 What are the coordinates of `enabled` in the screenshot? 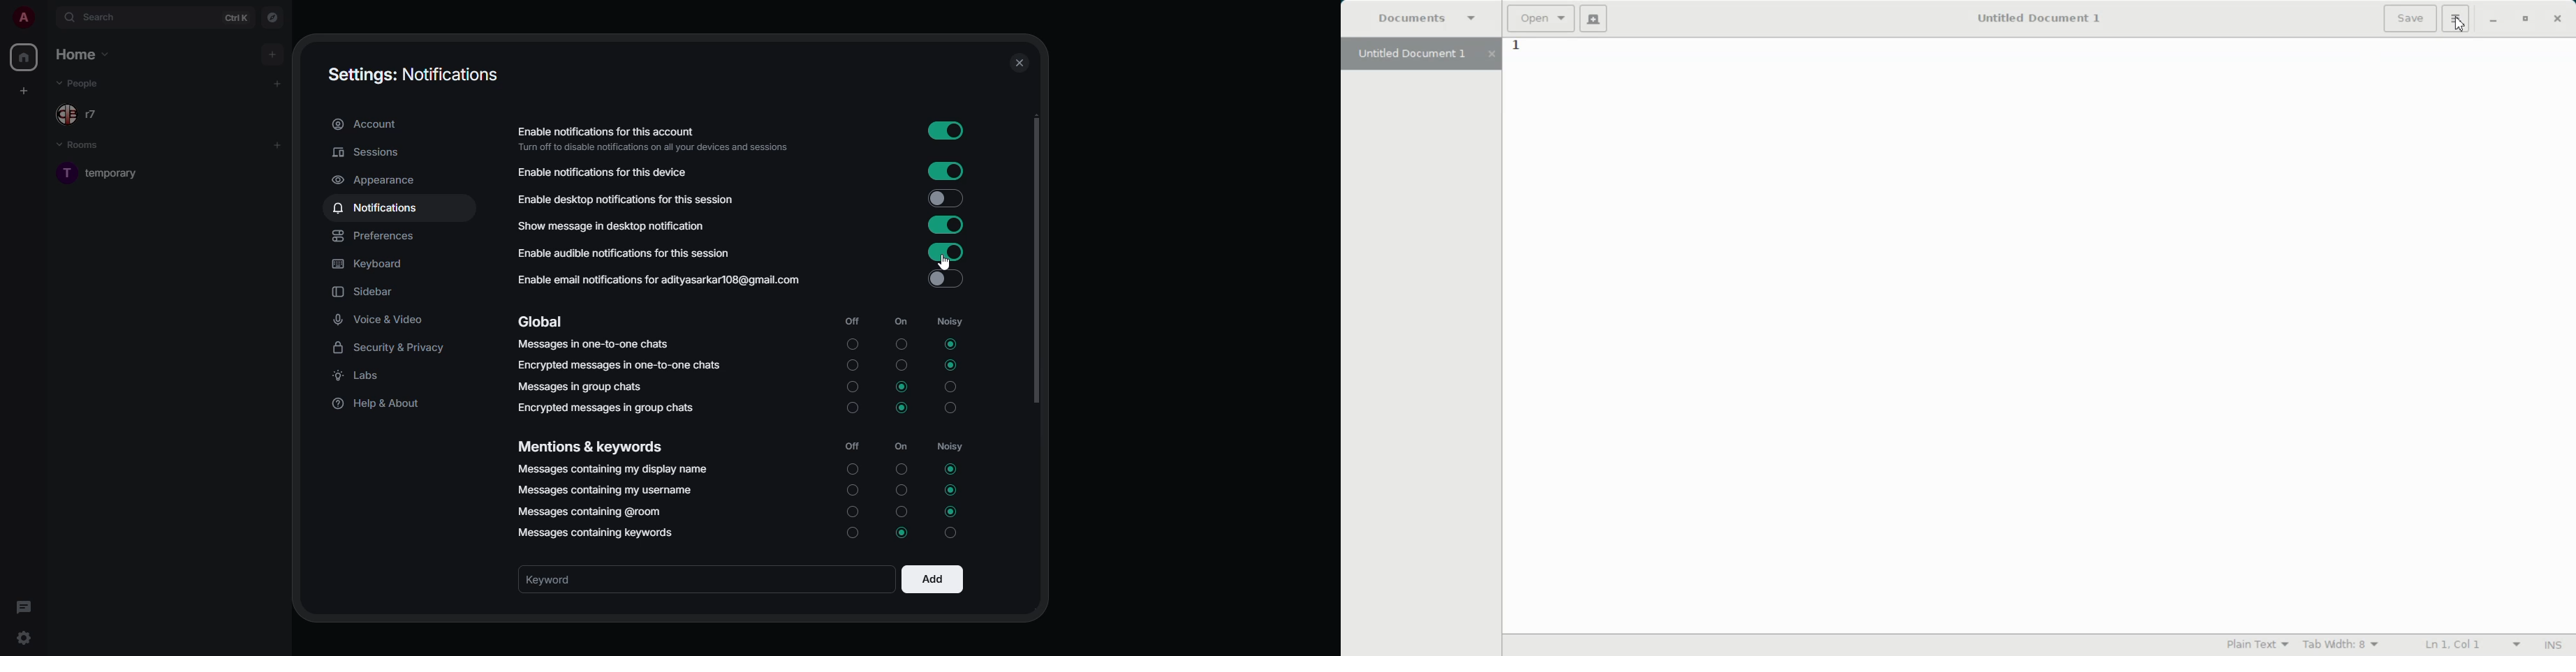 It's located at (948, 170).